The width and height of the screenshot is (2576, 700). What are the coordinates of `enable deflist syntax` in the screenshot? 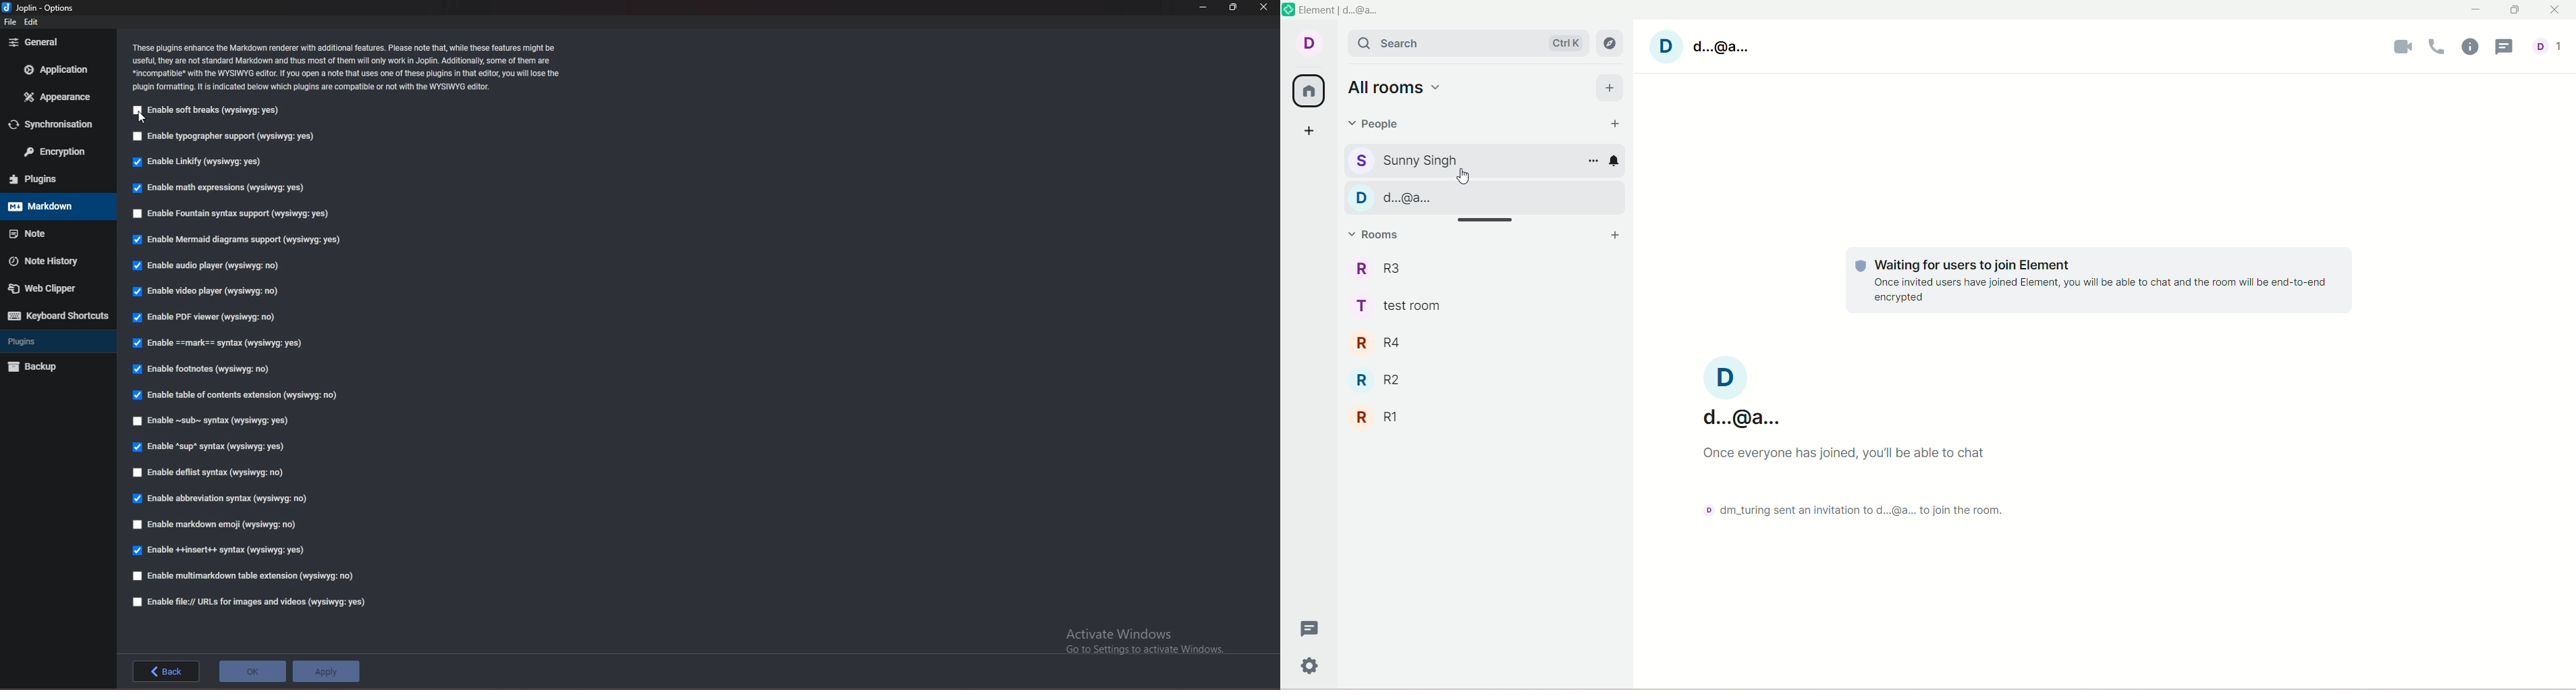 It's located at (215, 474).